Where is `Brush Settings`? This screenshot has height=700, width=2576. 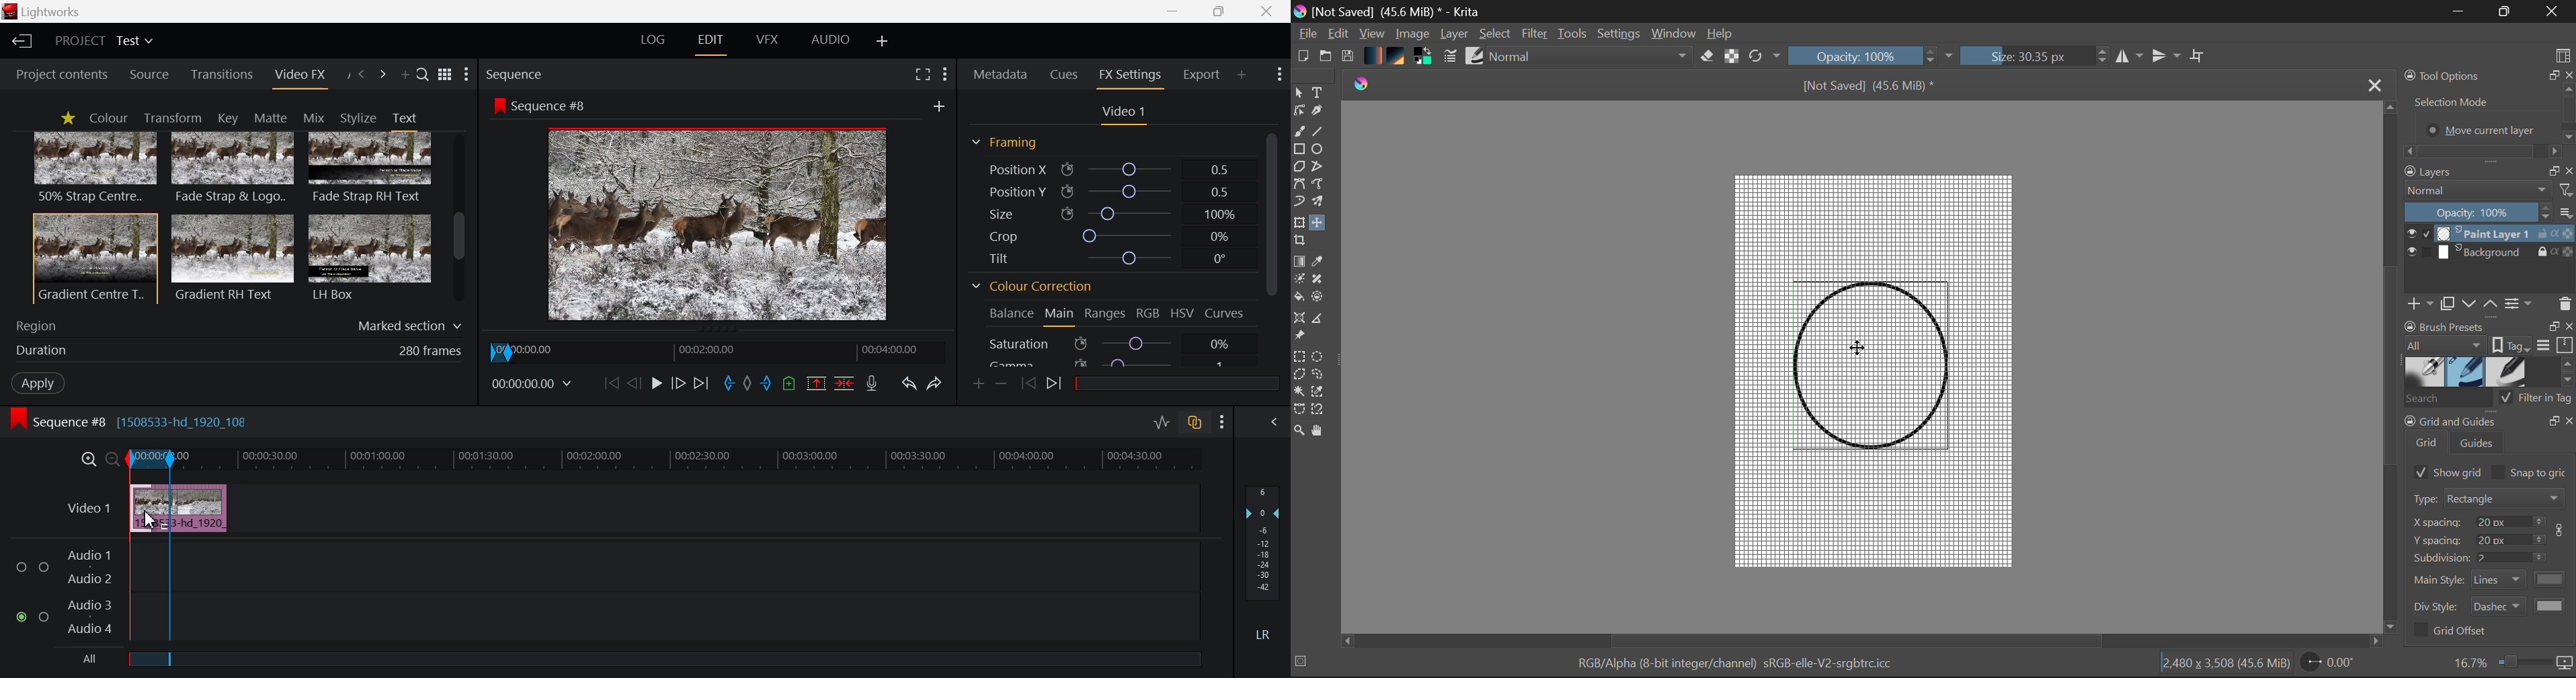 Brush Settings is located at coordinates (1450, 57).